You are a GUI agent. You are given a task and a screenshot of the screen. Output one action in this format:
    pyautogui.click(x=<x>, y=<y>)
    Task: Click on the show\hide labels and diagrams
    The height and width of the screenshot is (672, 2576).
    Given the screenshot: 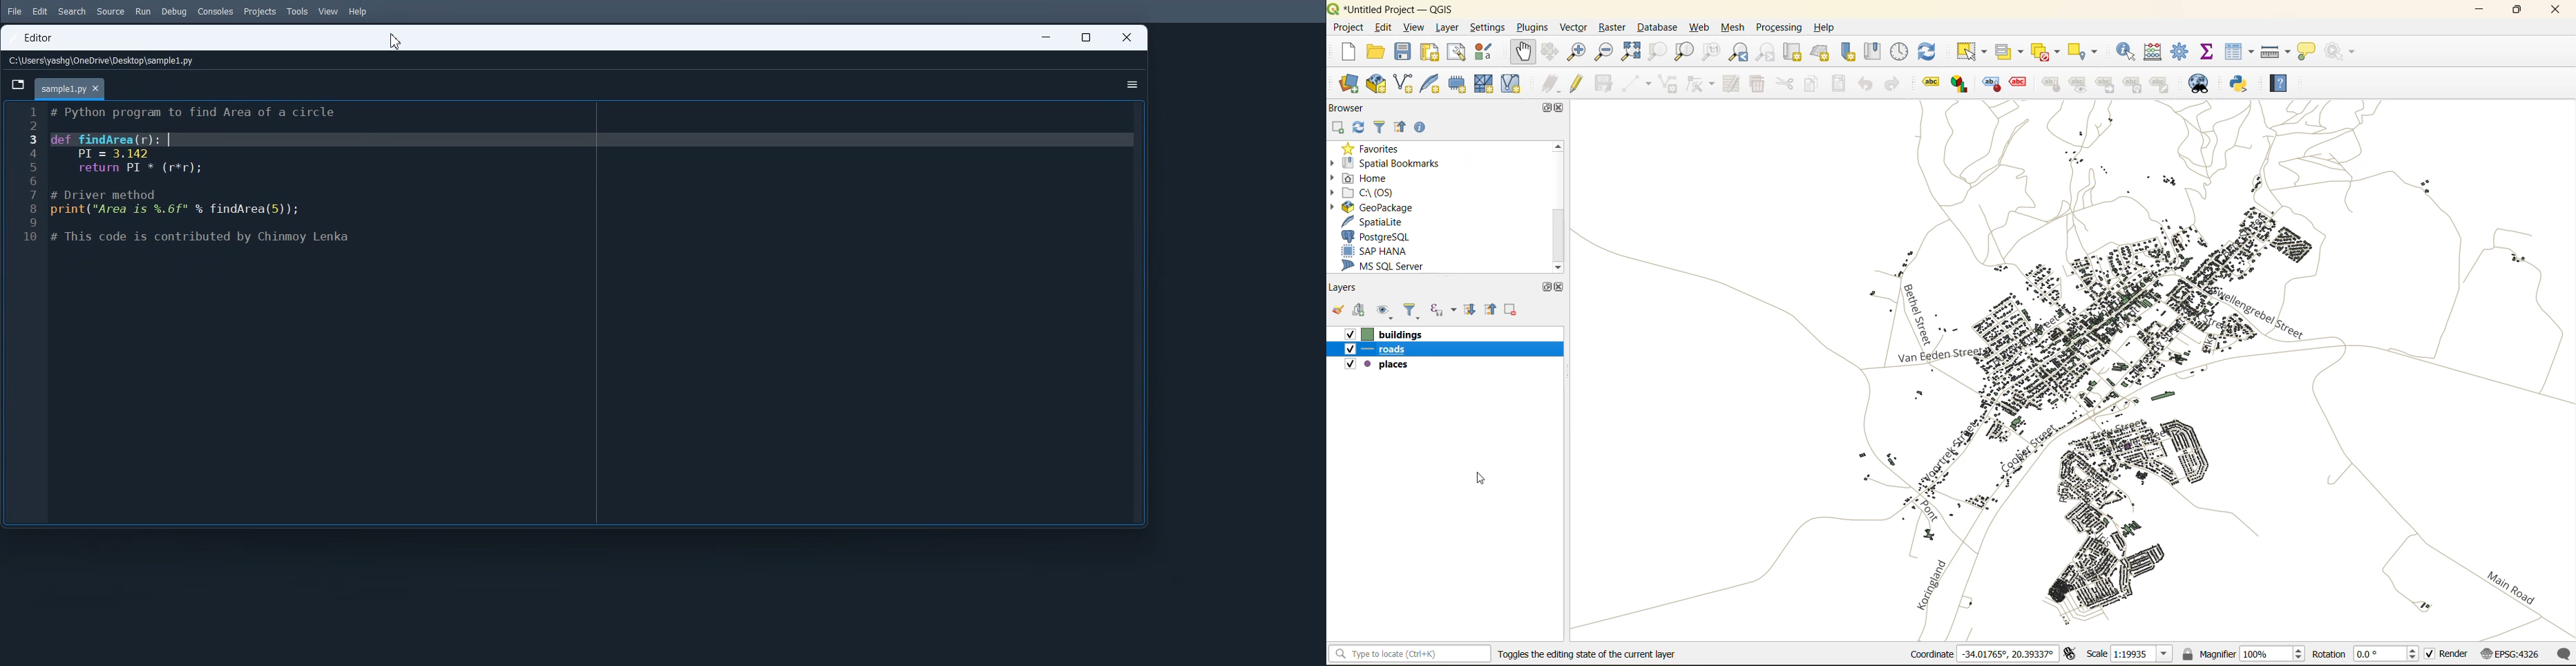 What is the action you would take?
    pyautogui.click(x=2078, y=84)
    